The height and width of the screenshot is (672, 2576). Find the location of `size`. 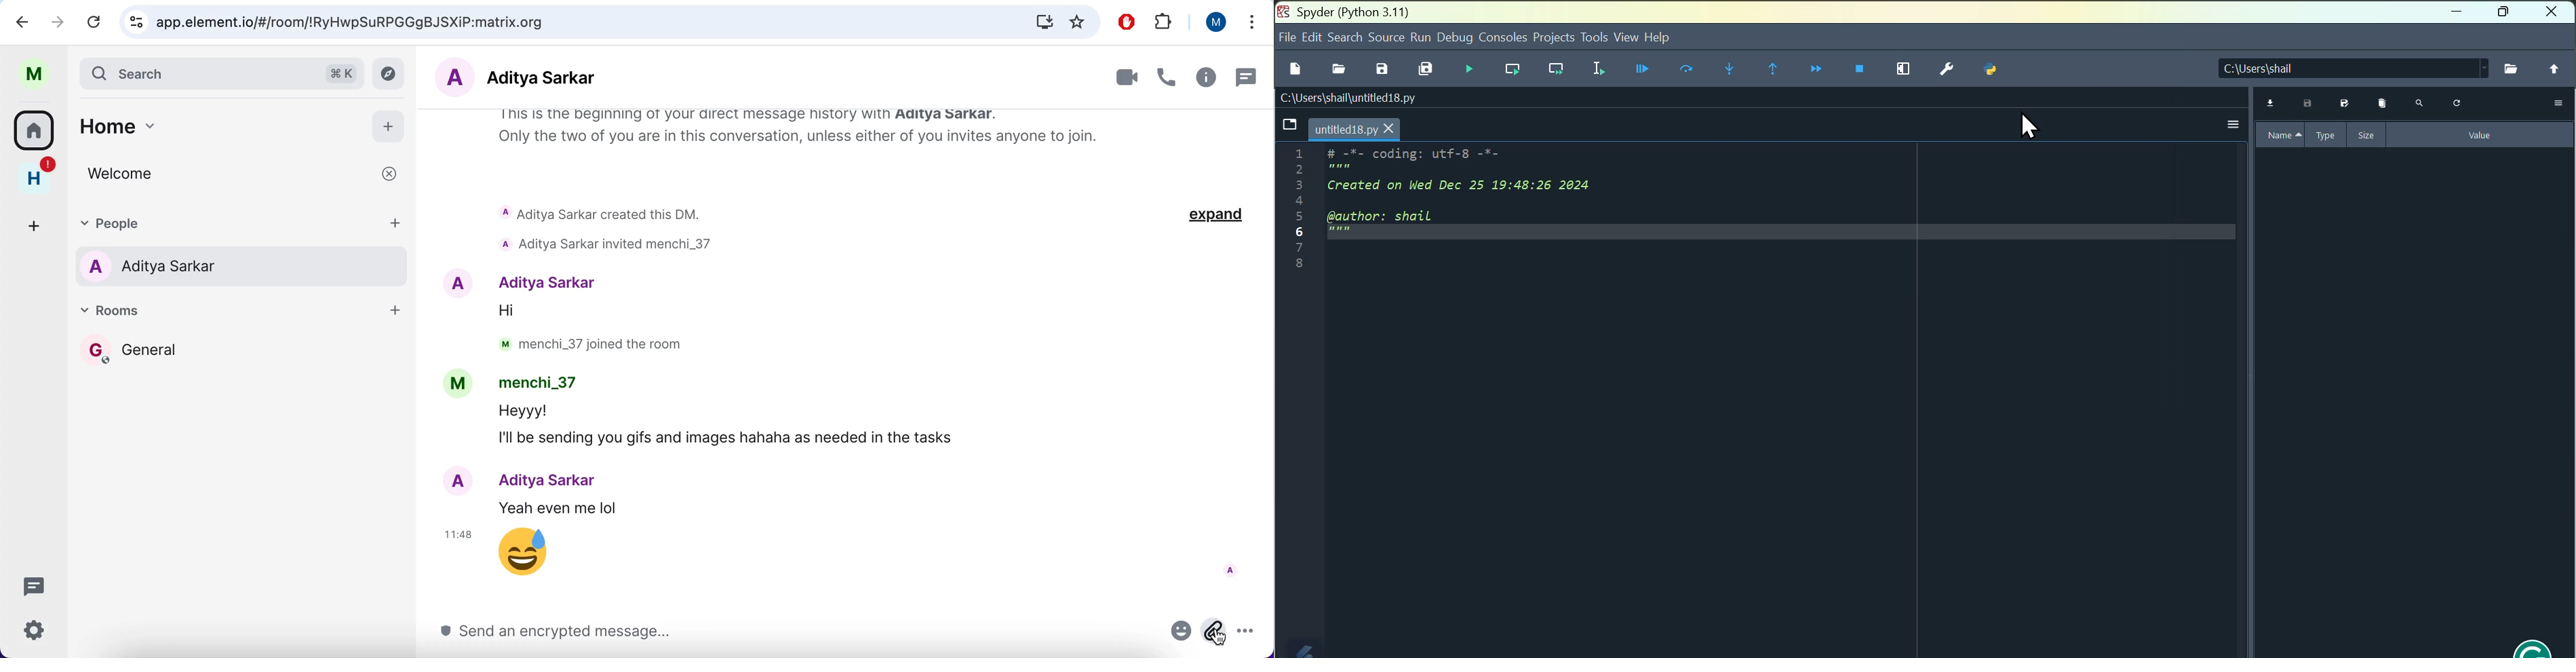

size is located at coordinates (2366, 134).